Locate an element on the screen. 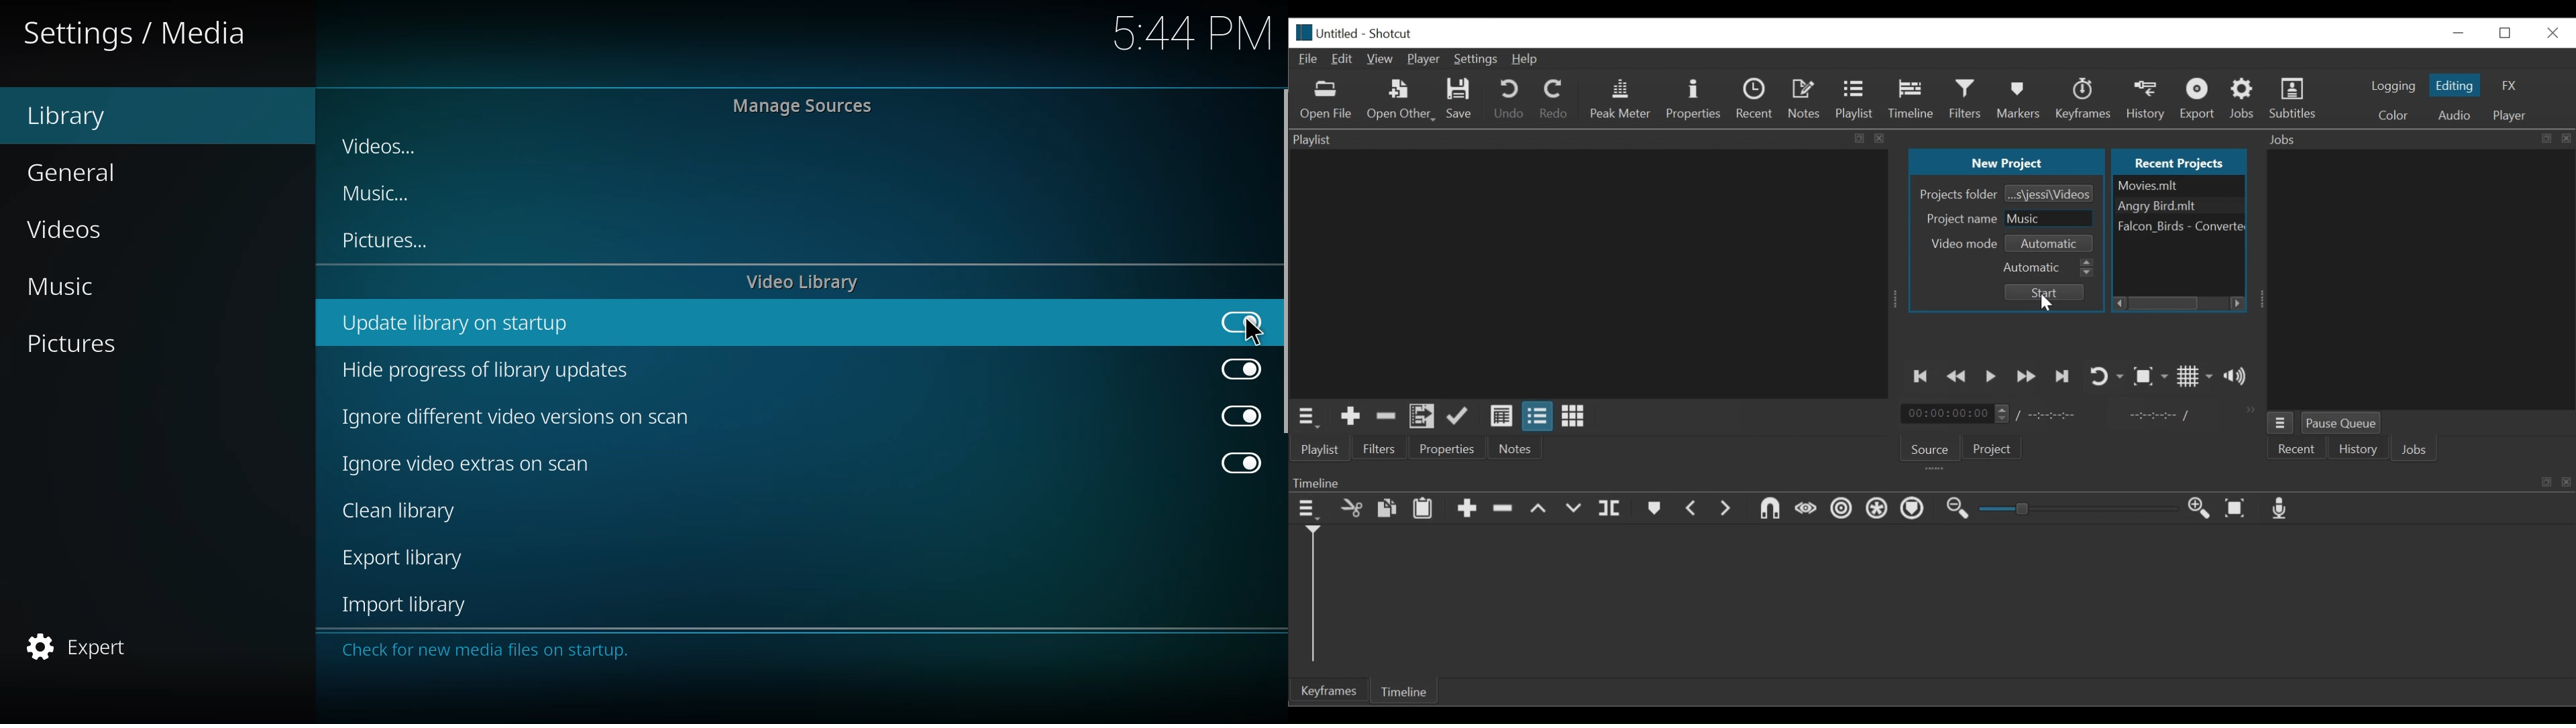 The height and width of the screenshot is (728, 2576). Paste is located at coordinates (1424, 509).